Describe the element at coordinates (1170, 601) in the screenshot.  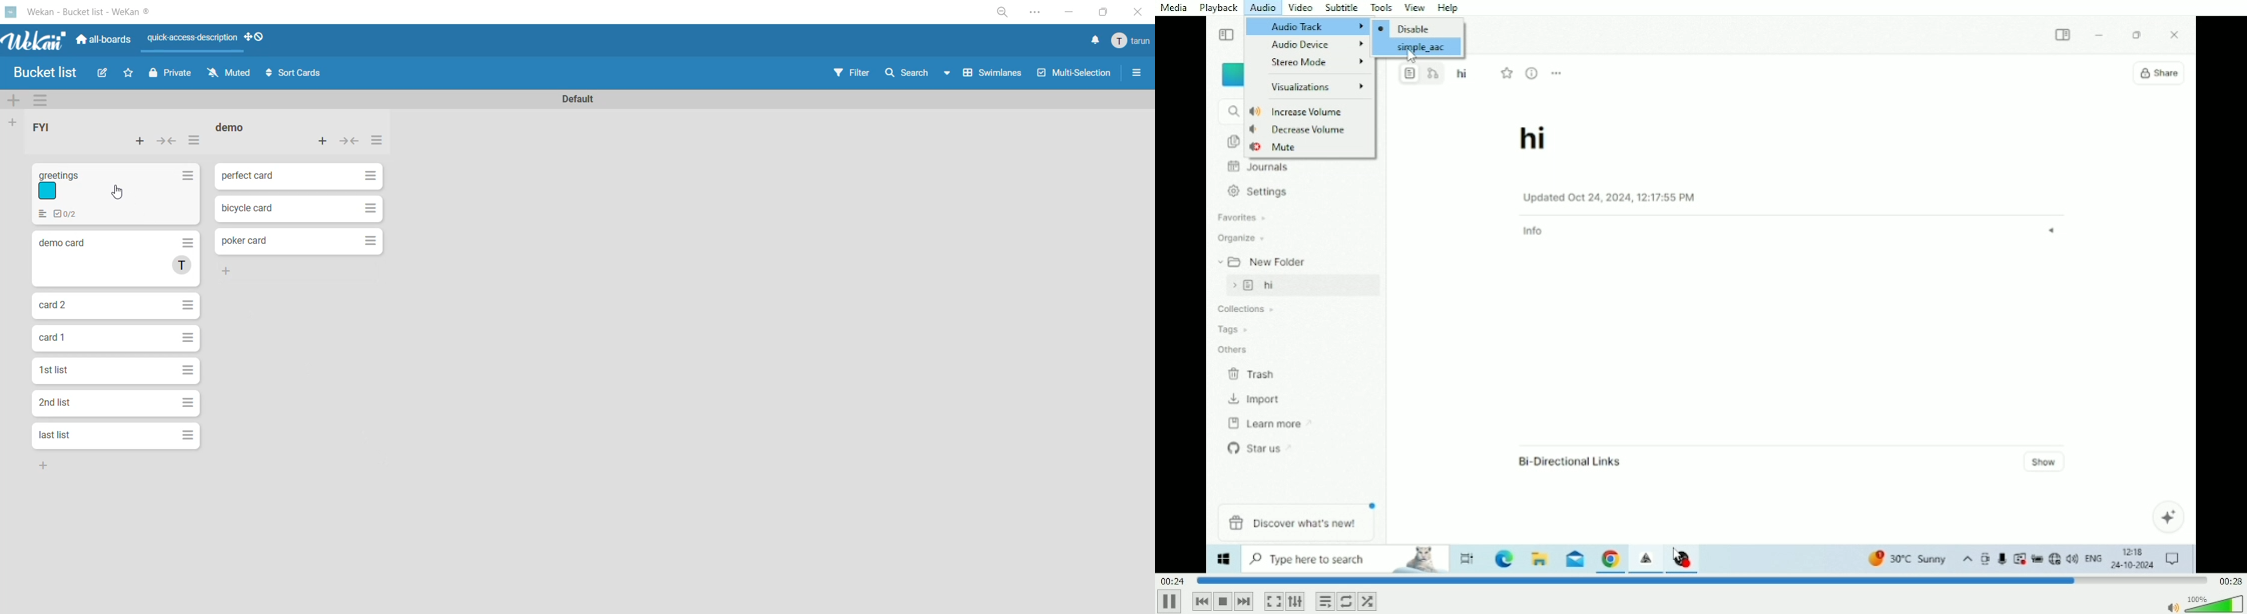
I see `Pause/Play` at that location.